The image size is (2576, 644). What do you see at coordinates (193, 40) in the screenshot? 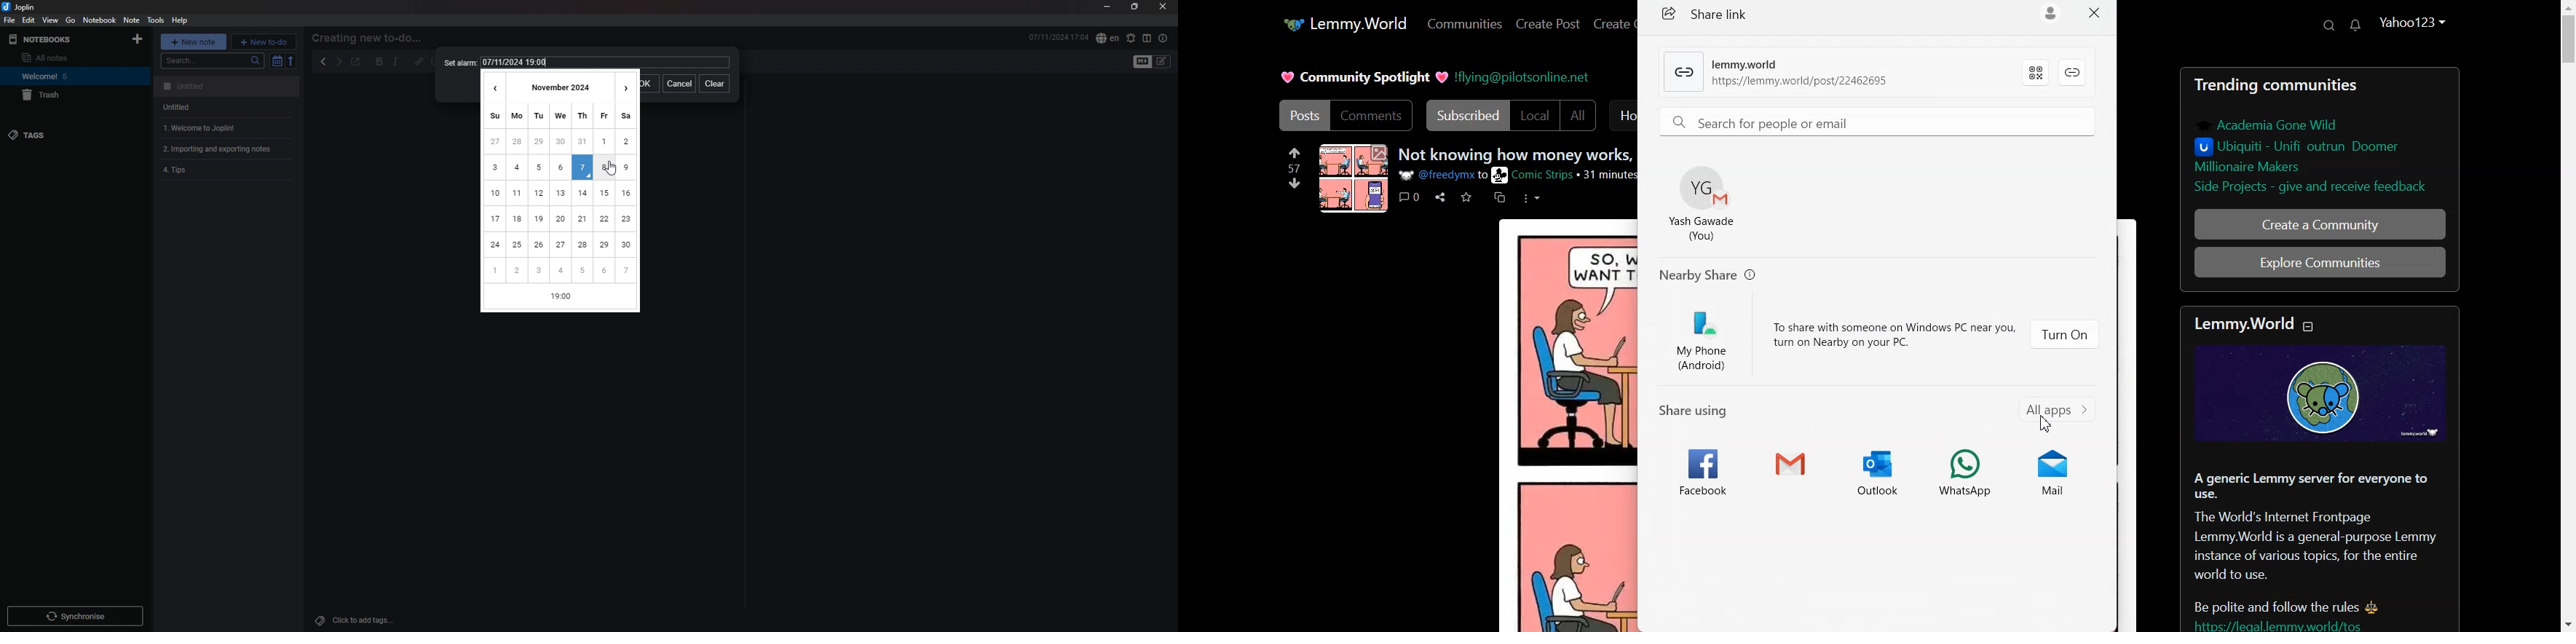
I see `new note` at bounding box center [193, 40].